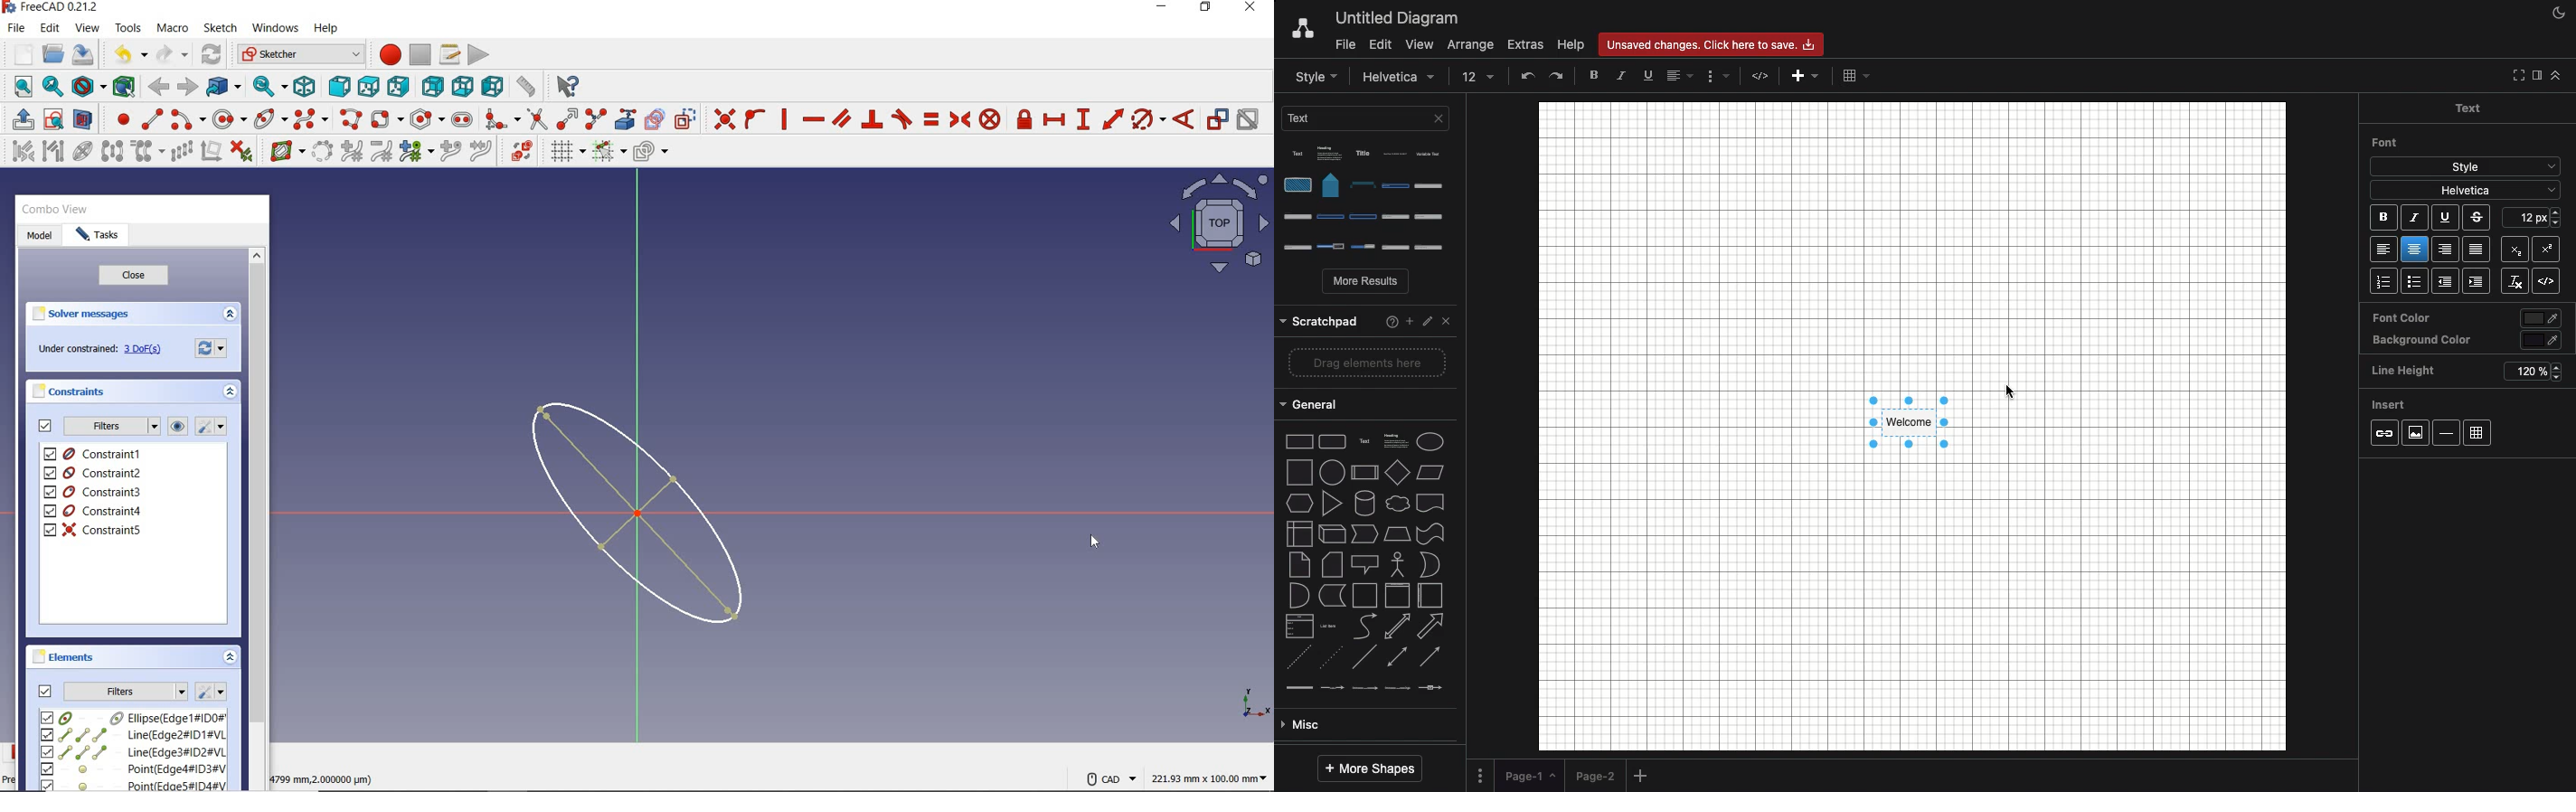 This screenshot has height=812, width=2576. What do you see at coordinates (1490, 77) in the screenshot?
I see `Undo` at bounding box center [1490, 77].